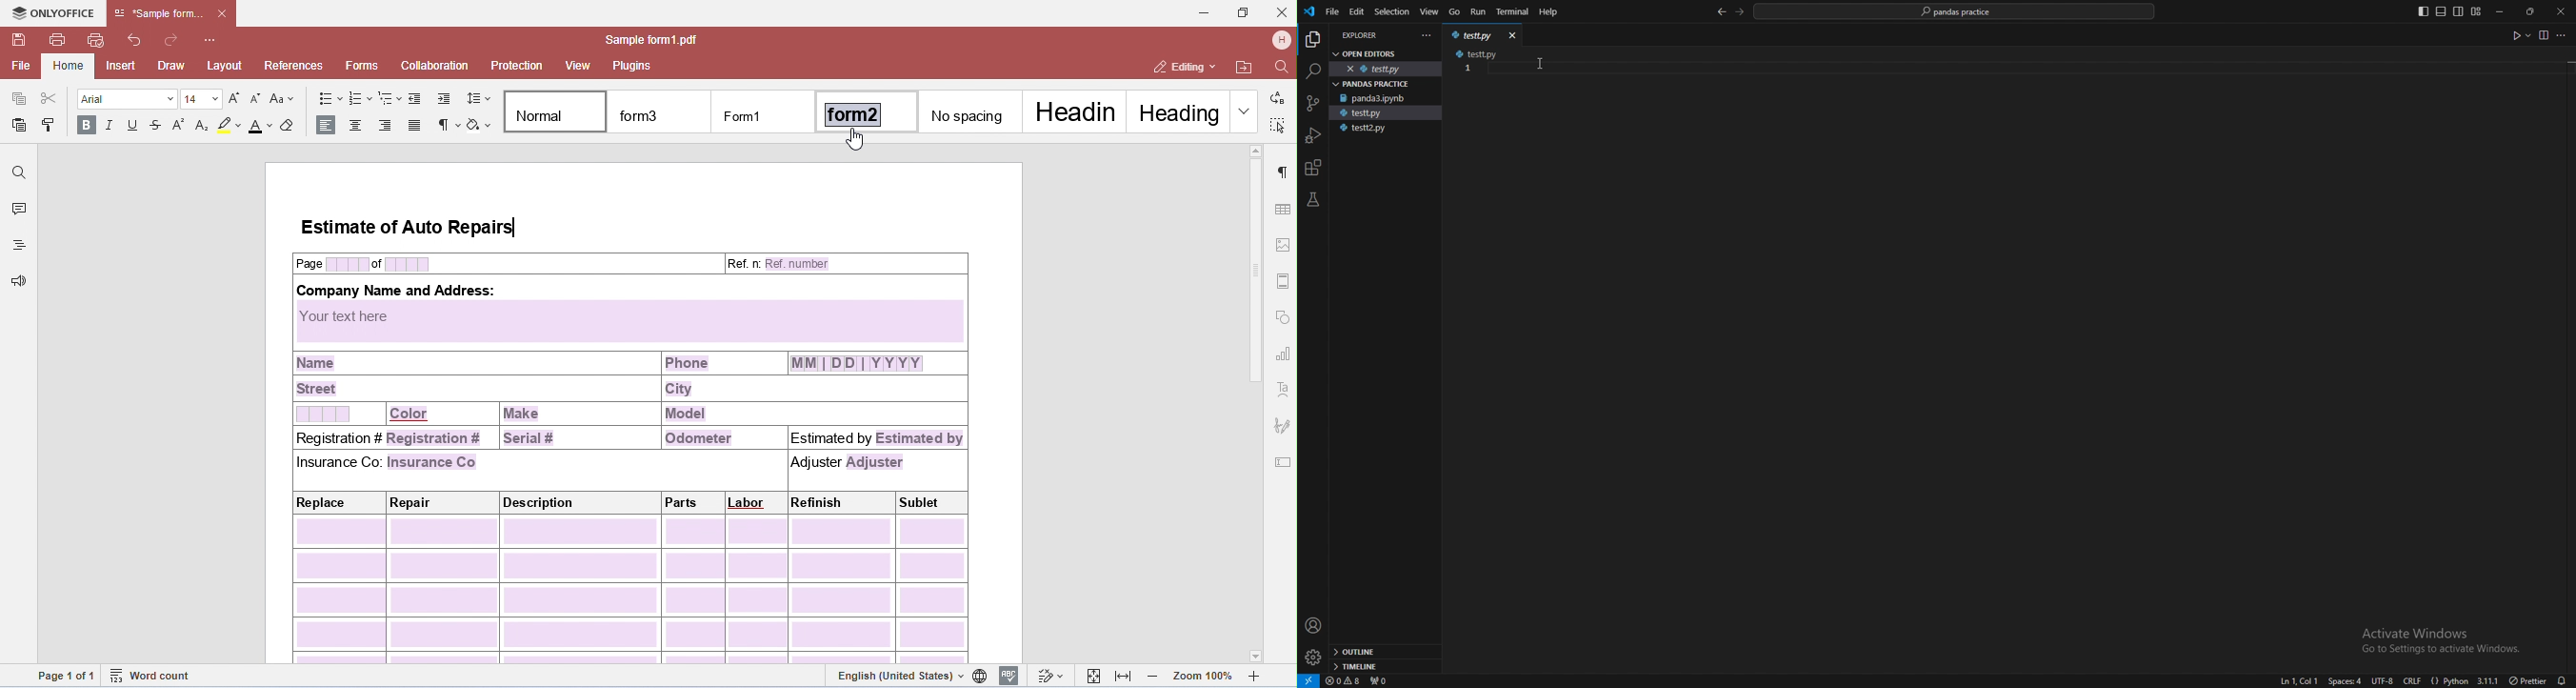 This screenshot has width=2576, height=700. I want to click on timeline, so click(1383, 665).